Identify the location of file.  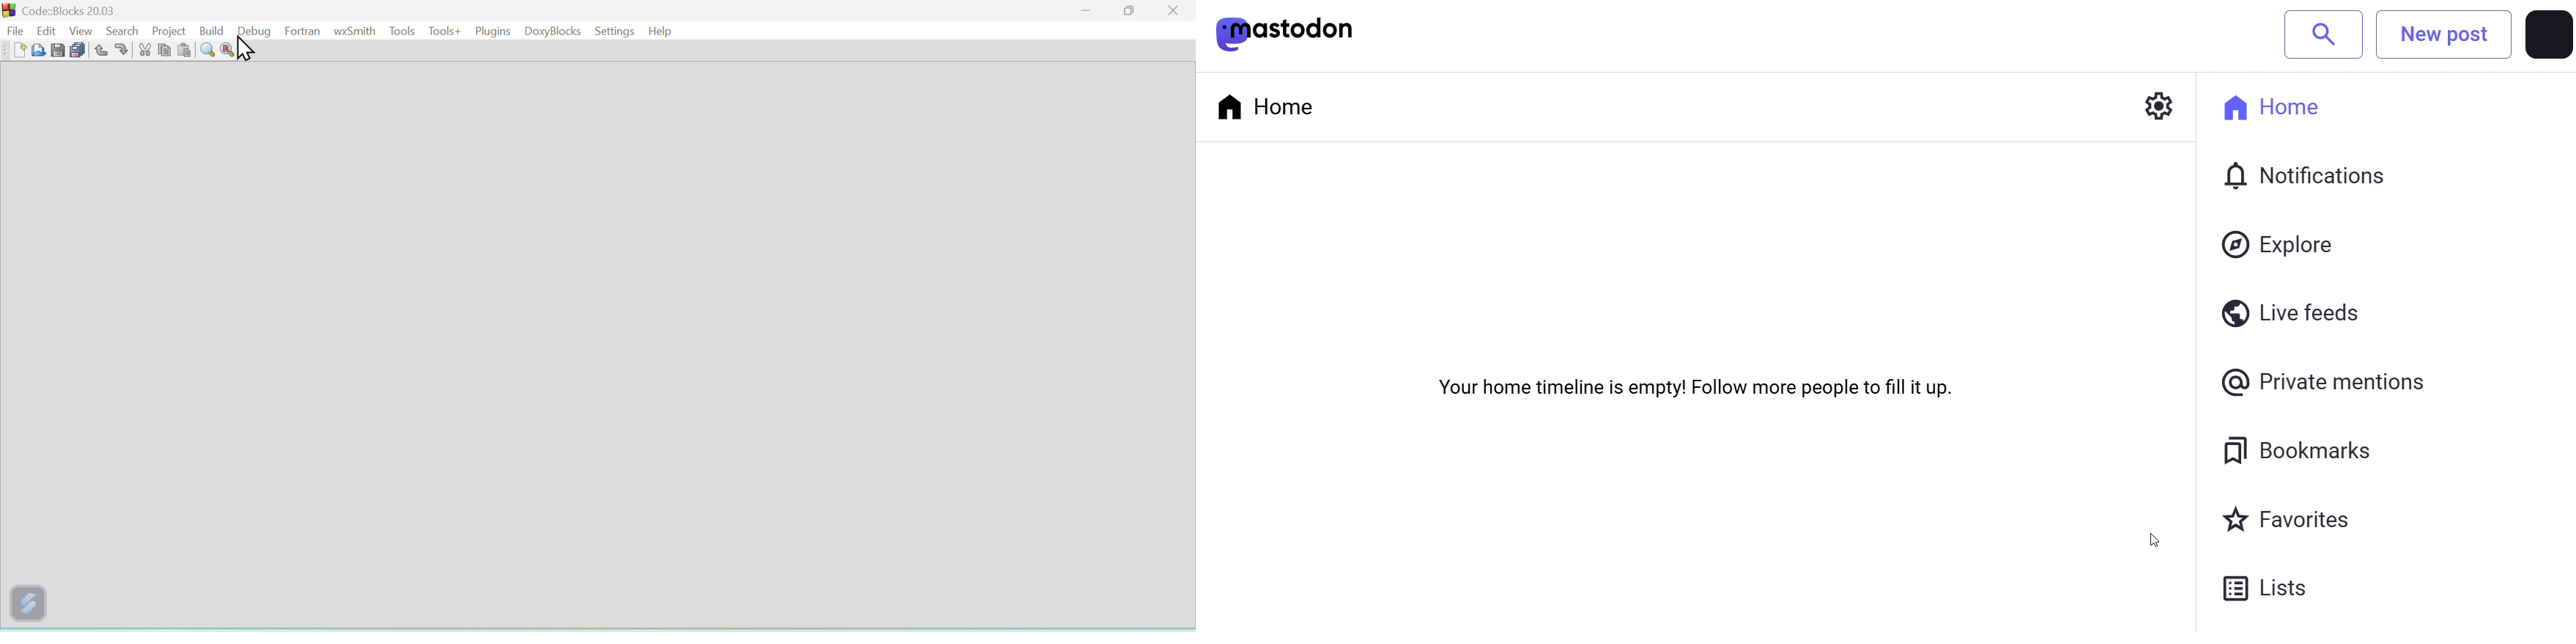
(15, 29).